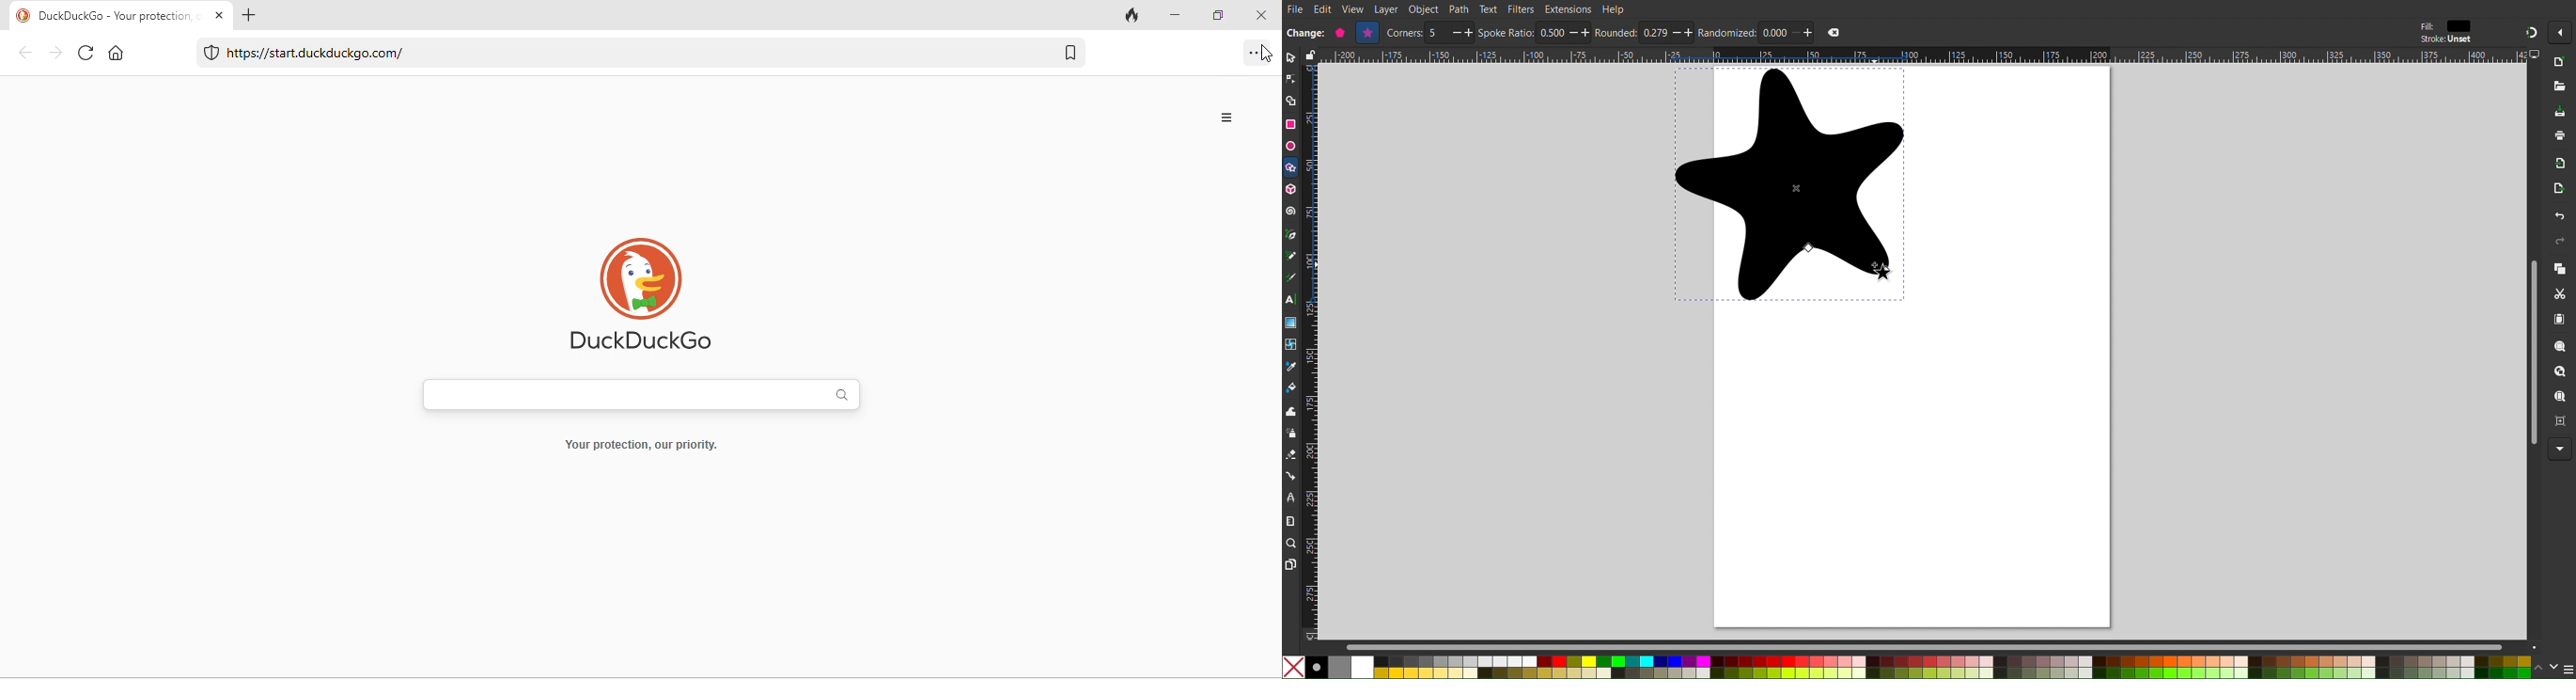 Image resolution: width=2576 pixels, height=700 pixels. What do you see at coordinates (1291, 411) in the screenshot?
I see `Tweak Tool` at bounding box center [1291, 411].